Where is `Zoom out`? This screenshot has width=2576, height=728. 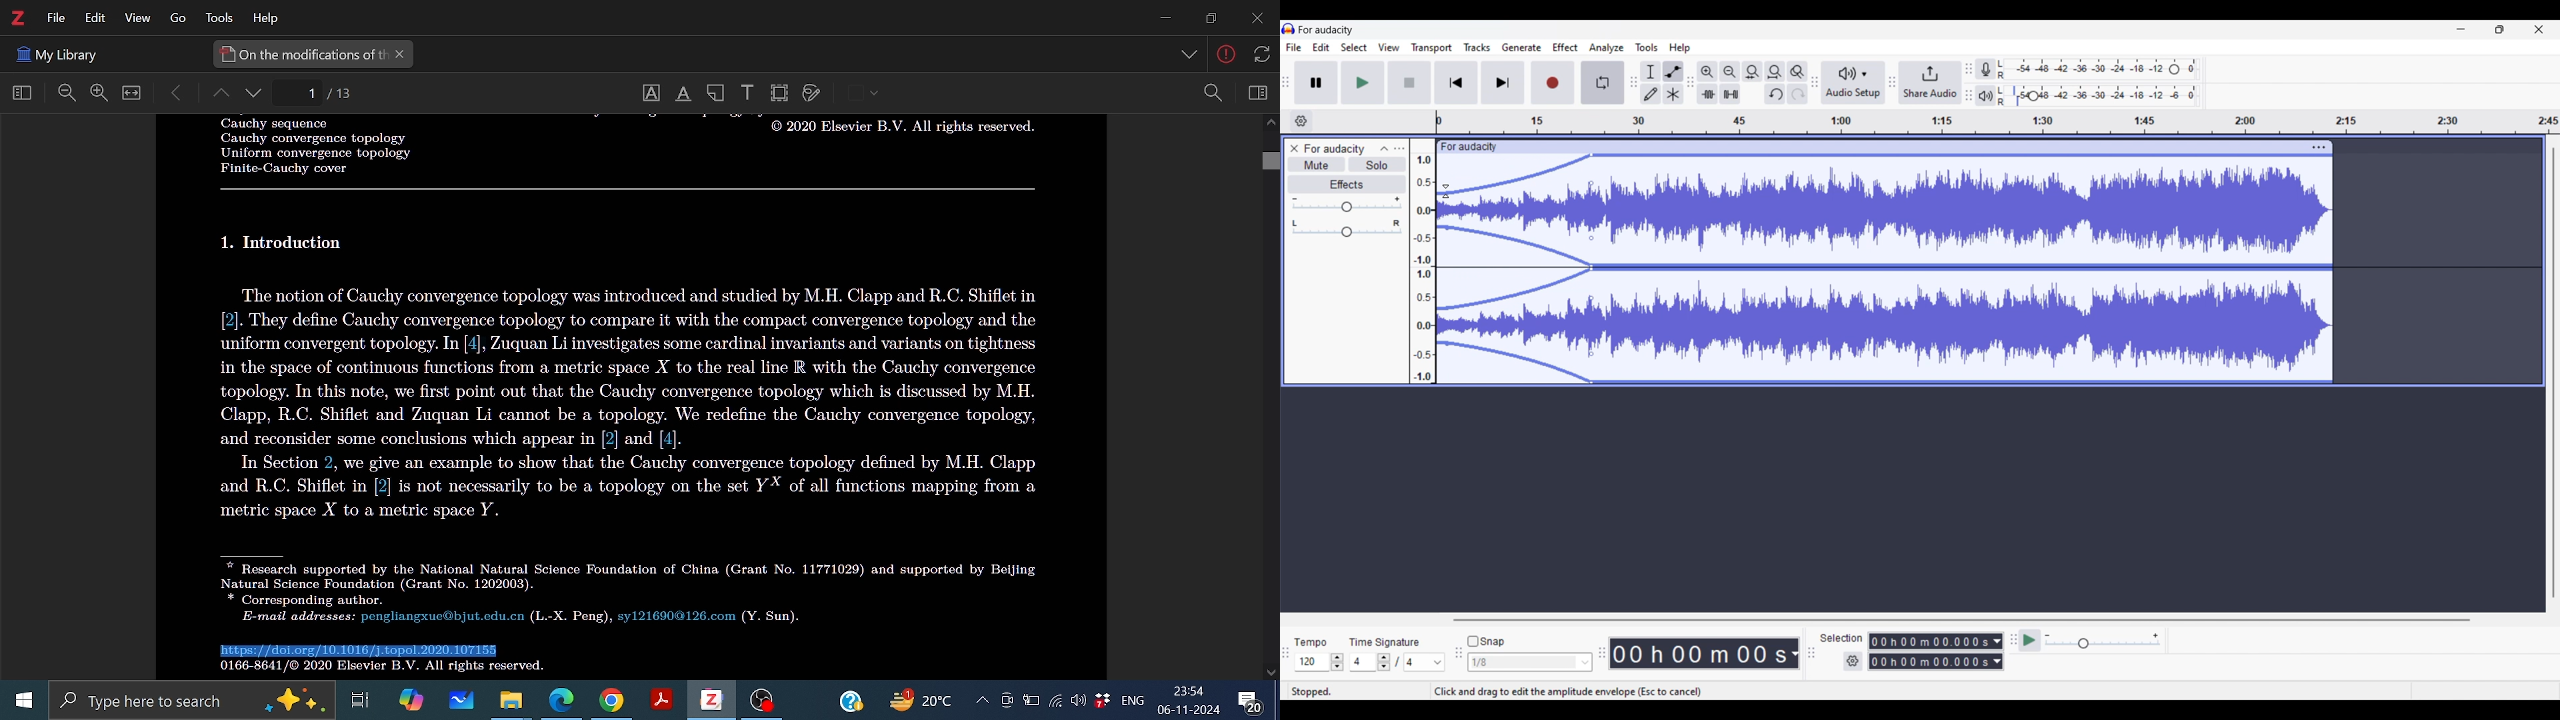 Zoom out is located at coordinates (1731, 71).